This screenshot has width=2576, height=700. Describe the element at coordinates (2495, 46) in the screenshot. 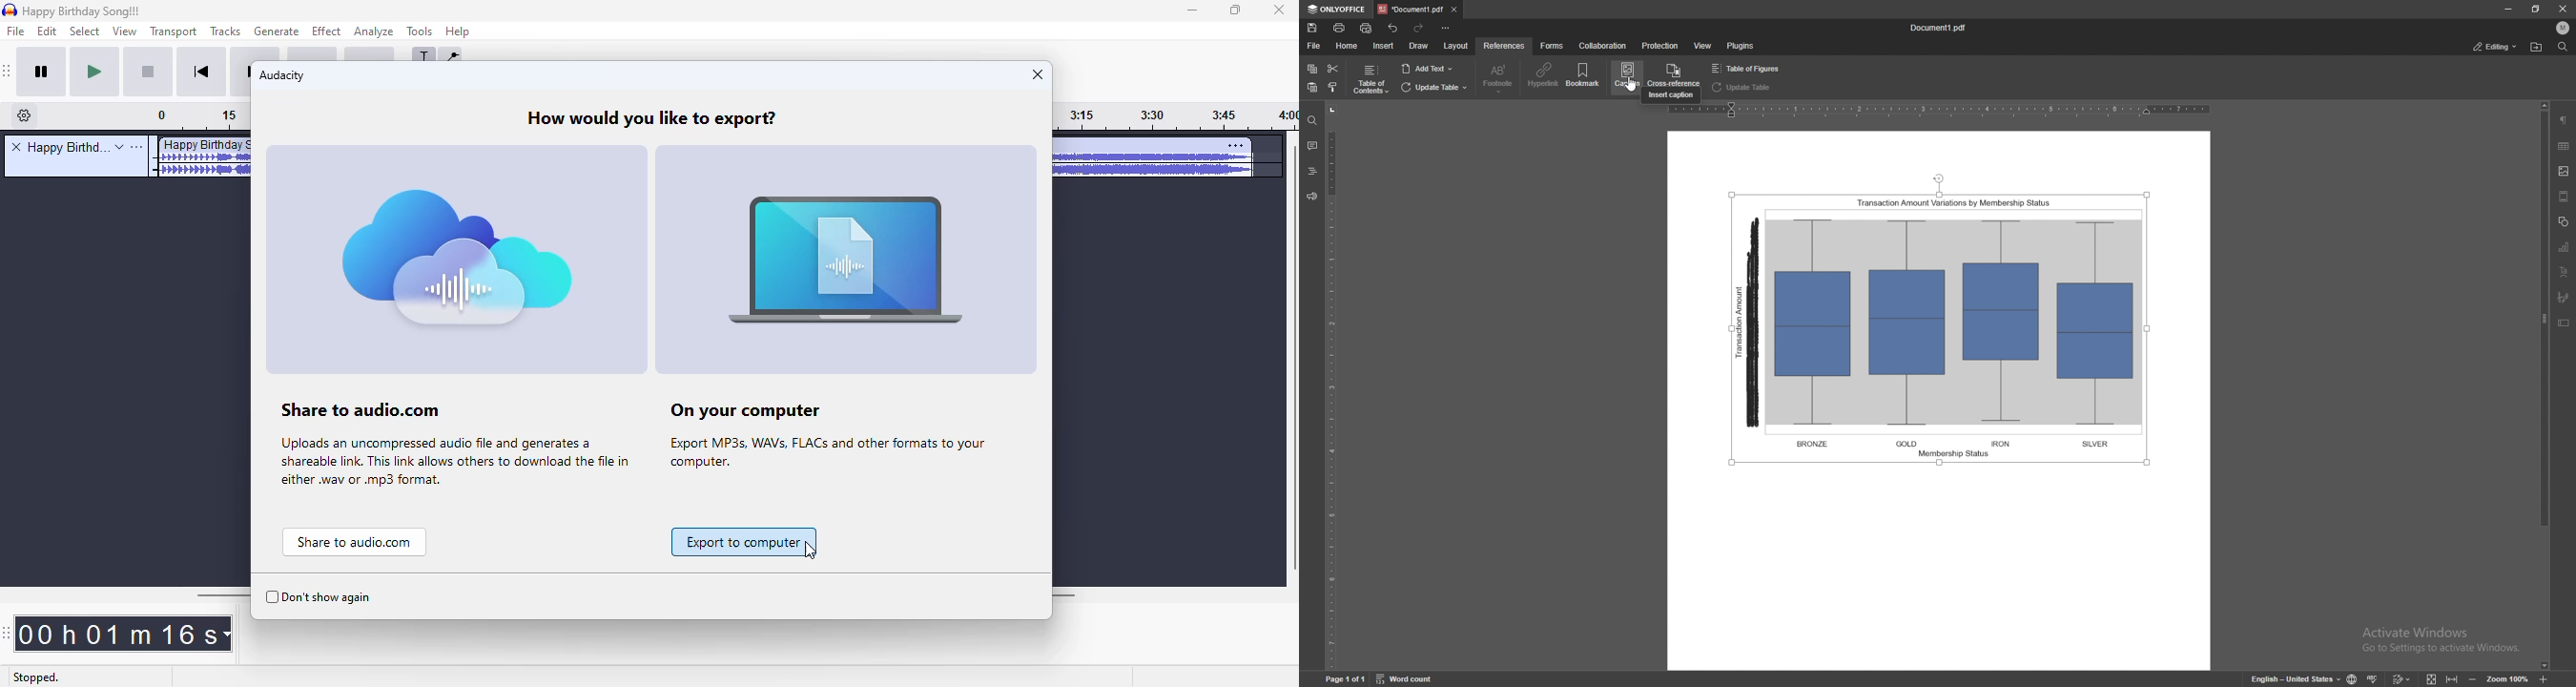

I see `status` at that location.